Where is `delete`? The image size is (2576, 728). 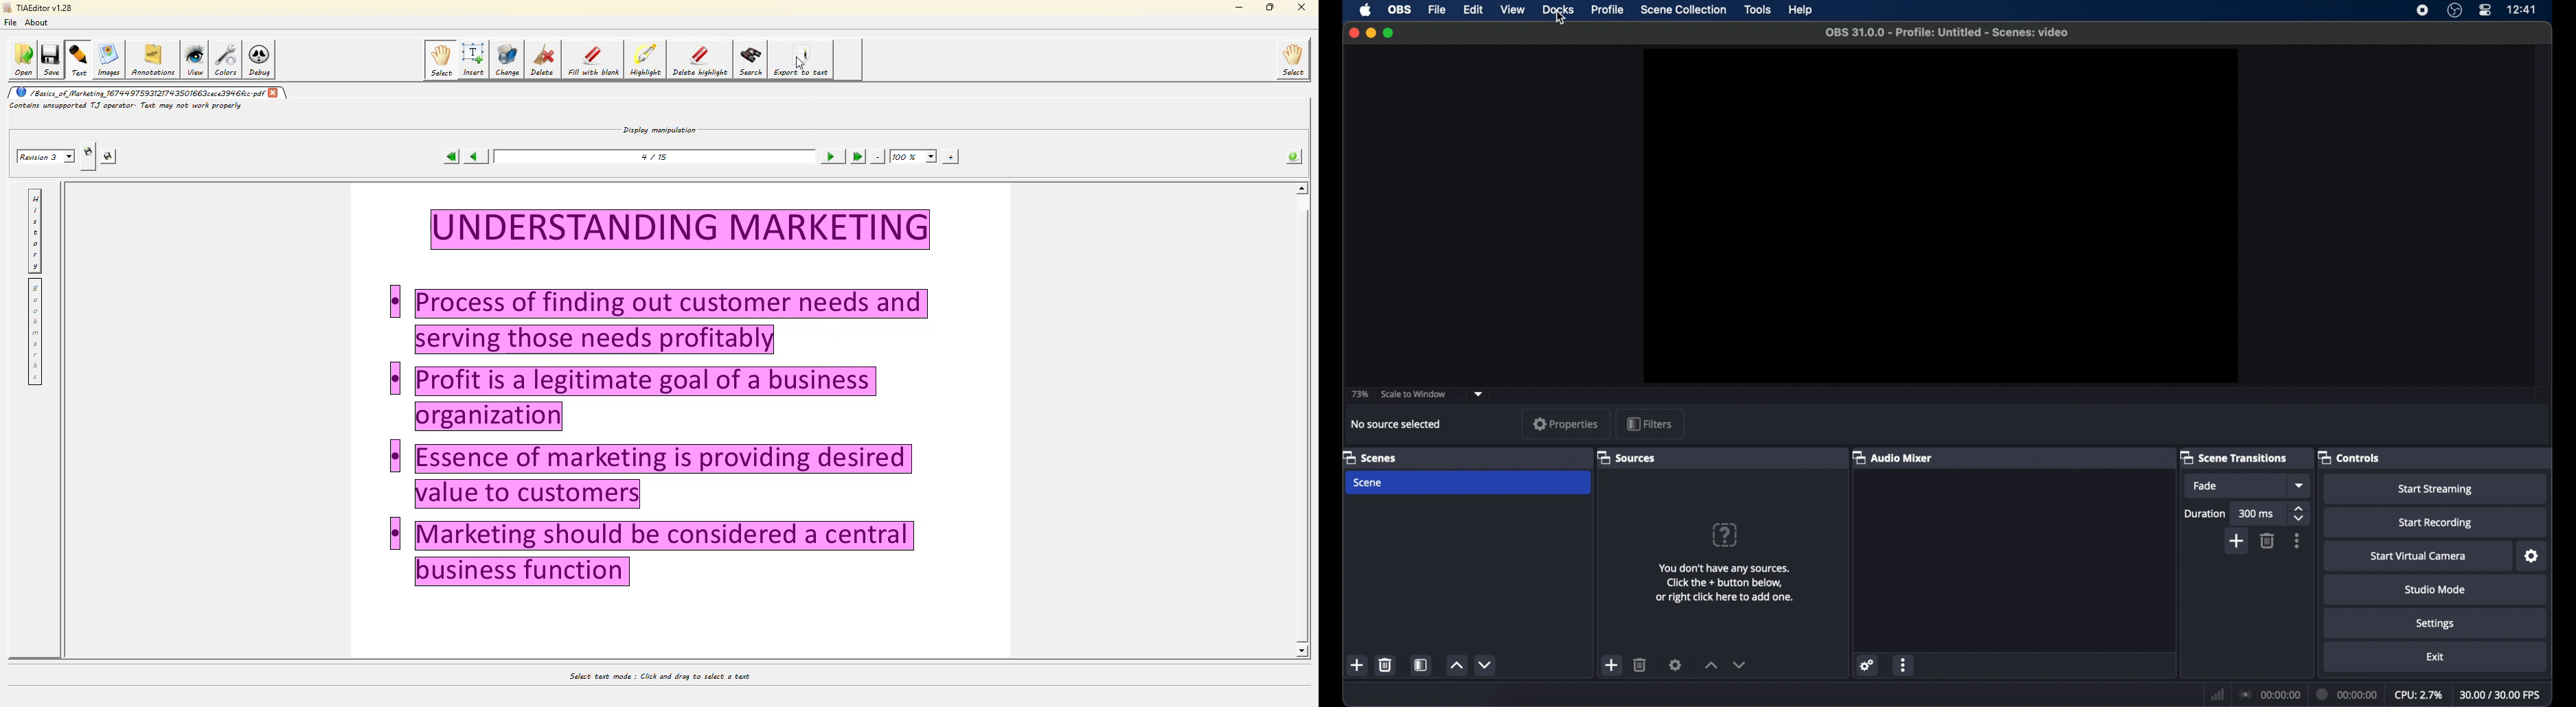 delete is located at coordinates (2268, 541).